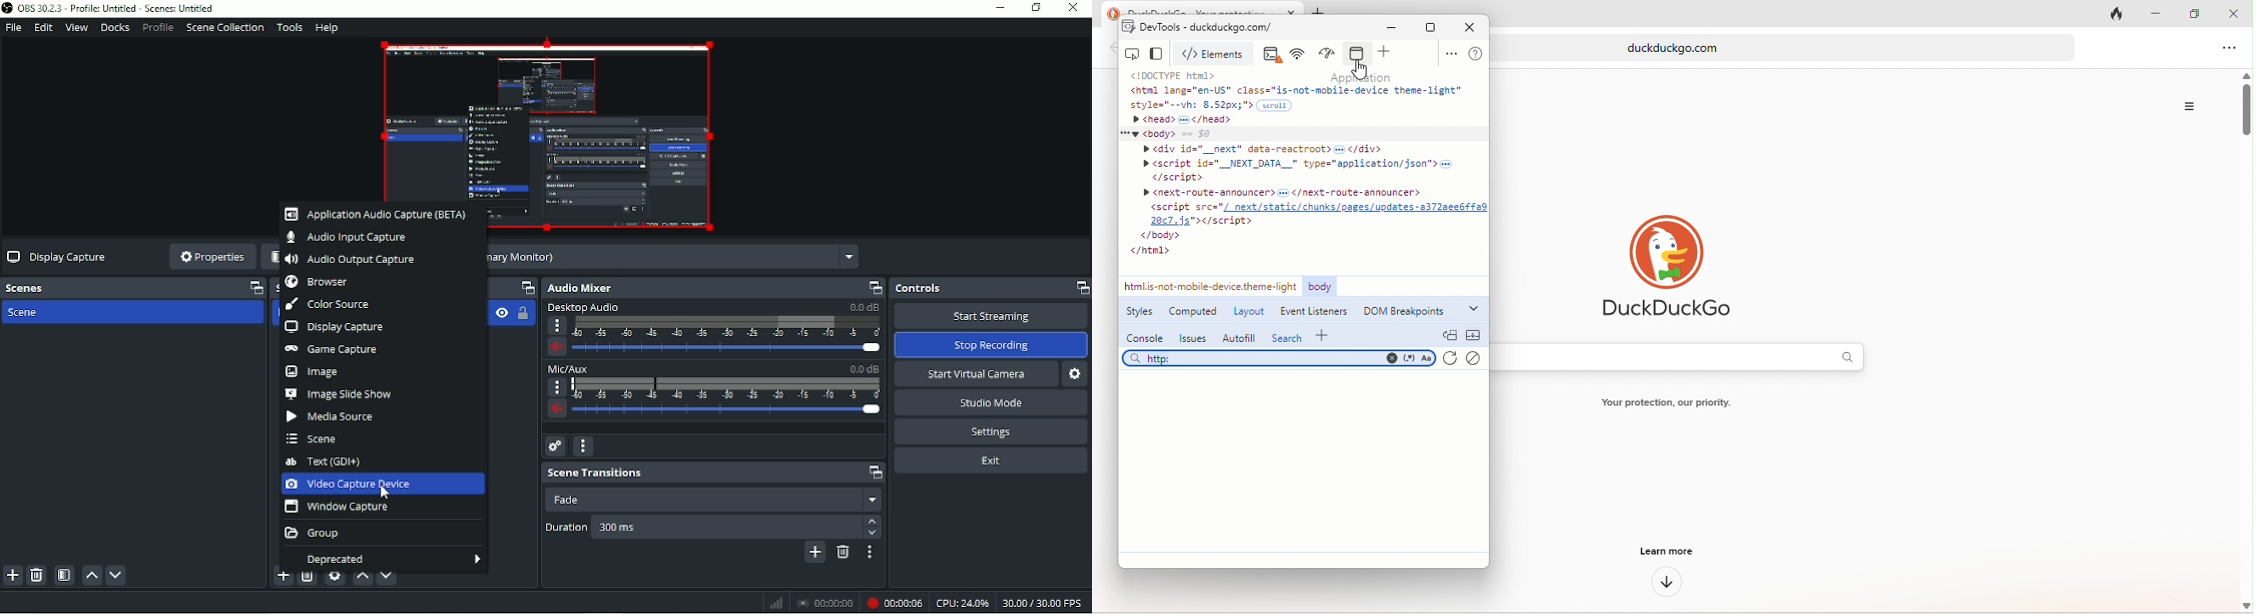 The height and width of the screenshot is (616, 2268). Describe the element at coordinates (1234, 287) in the screenshot. I see `link` at that location.